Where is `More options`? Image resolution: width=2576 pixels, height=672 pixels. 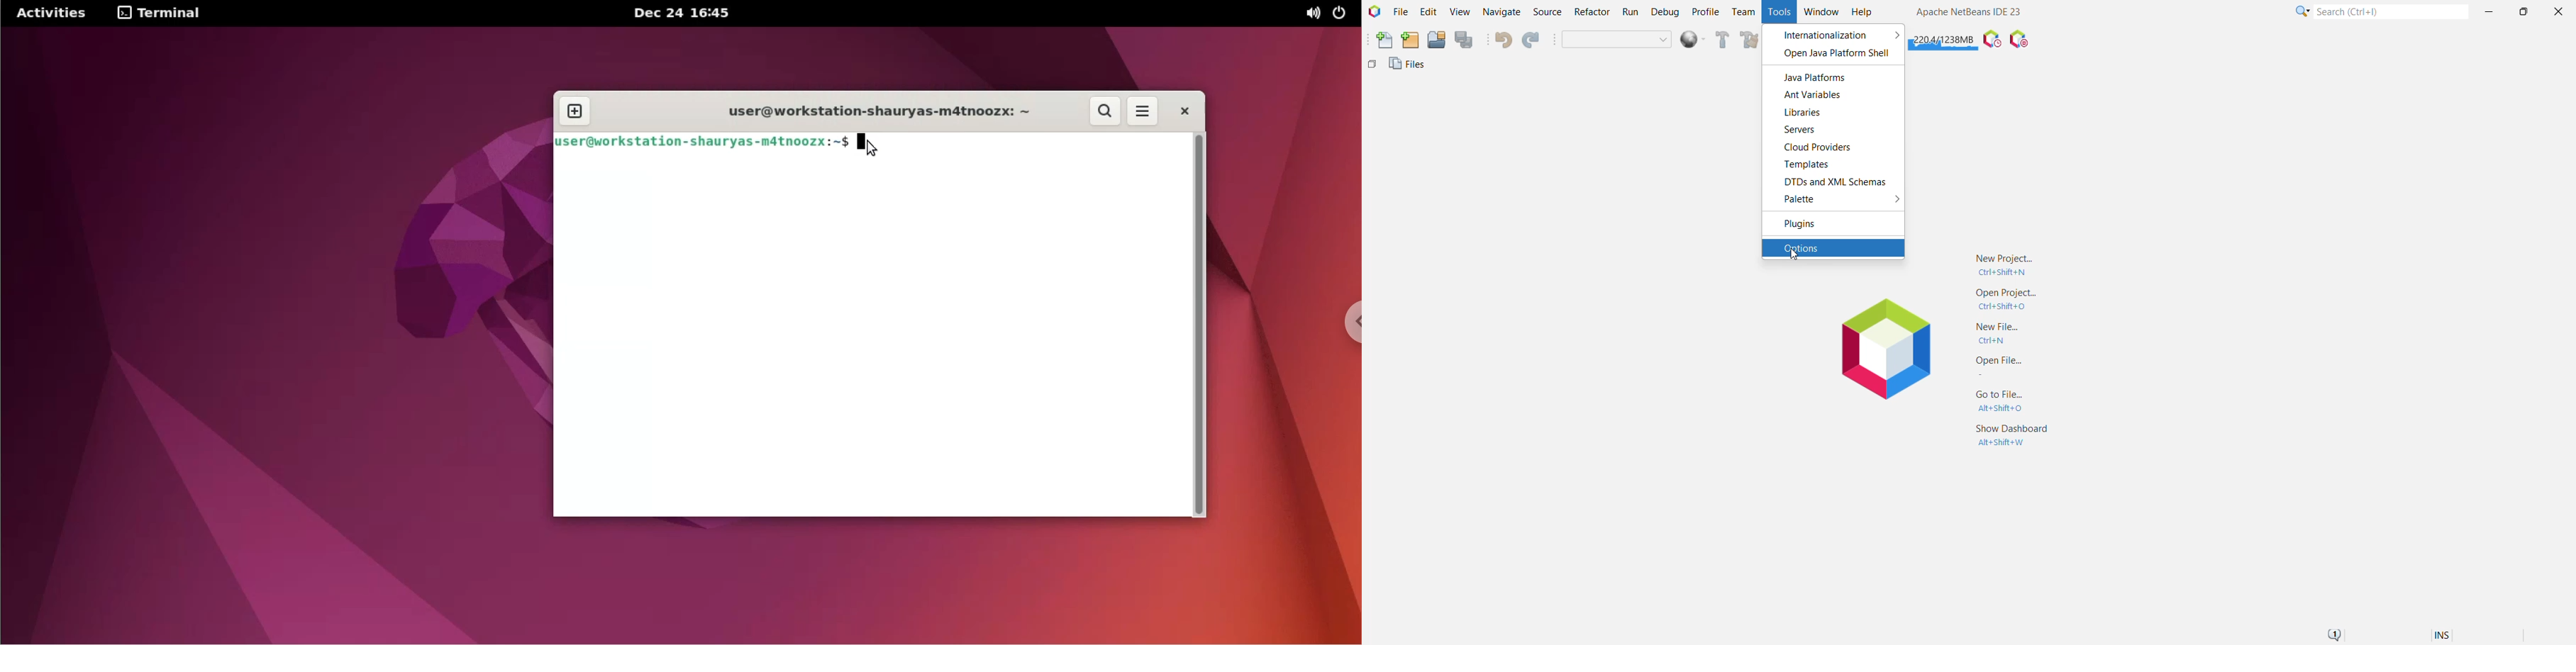 More options is located at coordinates (1896, 35).